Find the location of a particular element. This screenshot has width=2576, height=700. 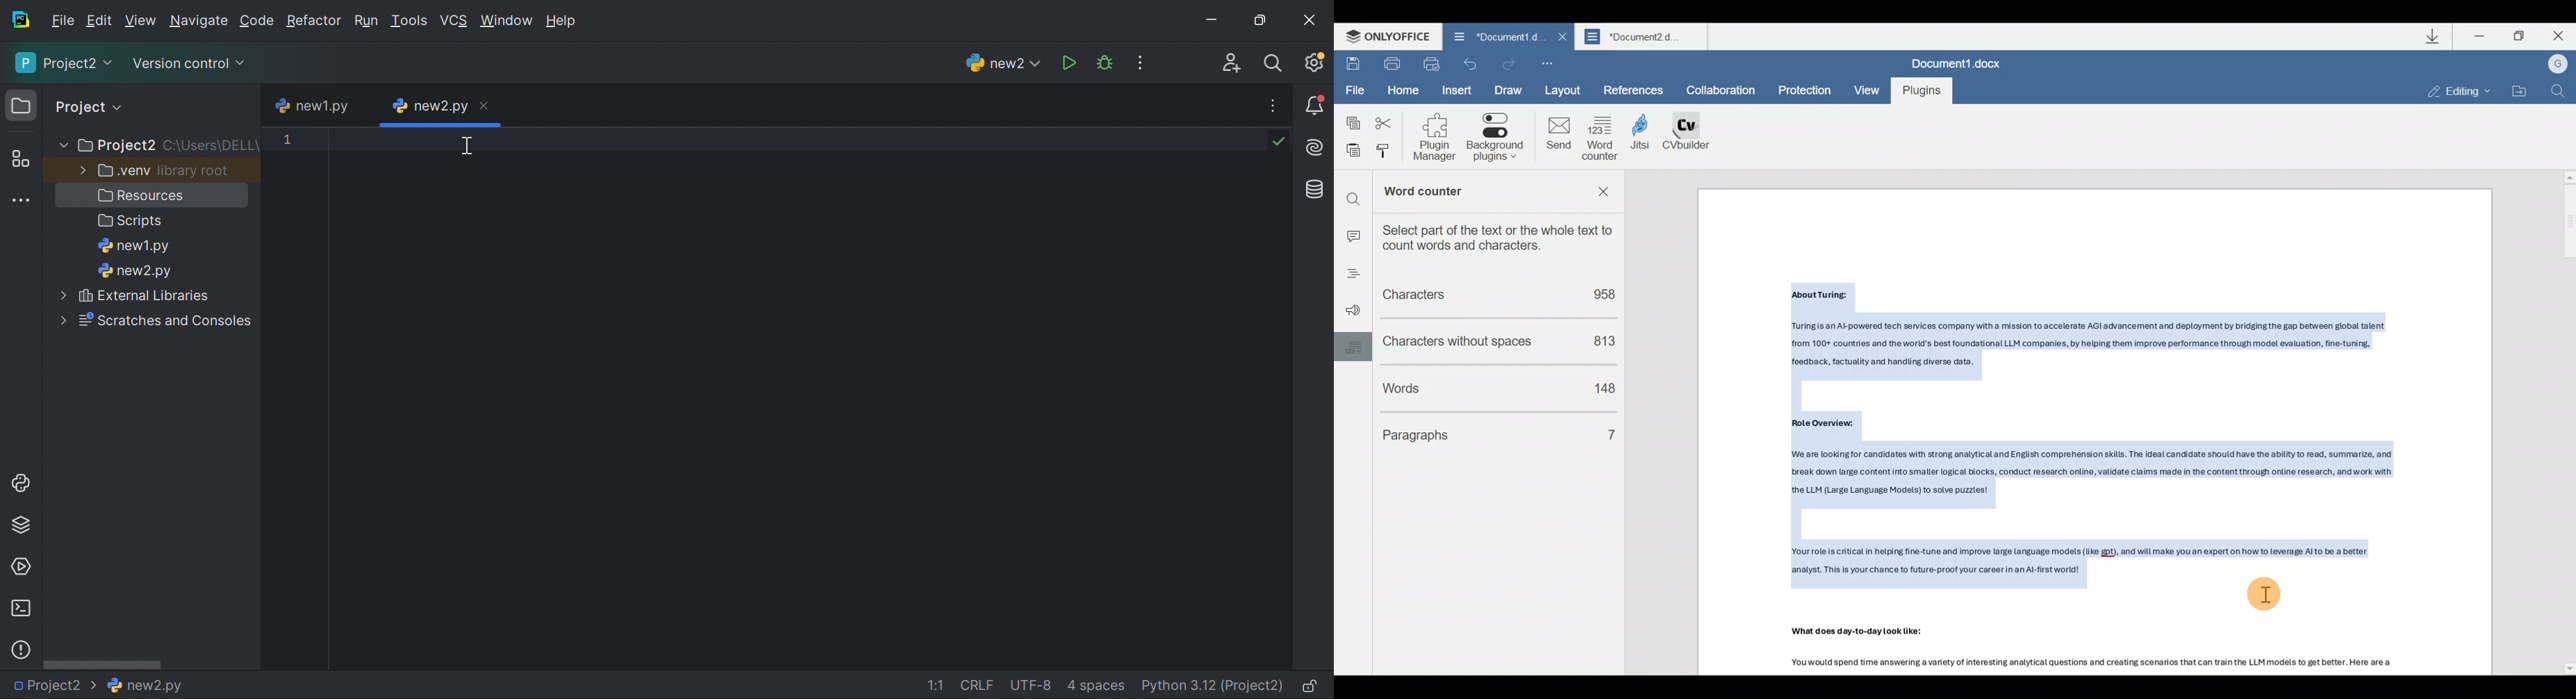

Search everywhere is located at coordinates (1275, 65).